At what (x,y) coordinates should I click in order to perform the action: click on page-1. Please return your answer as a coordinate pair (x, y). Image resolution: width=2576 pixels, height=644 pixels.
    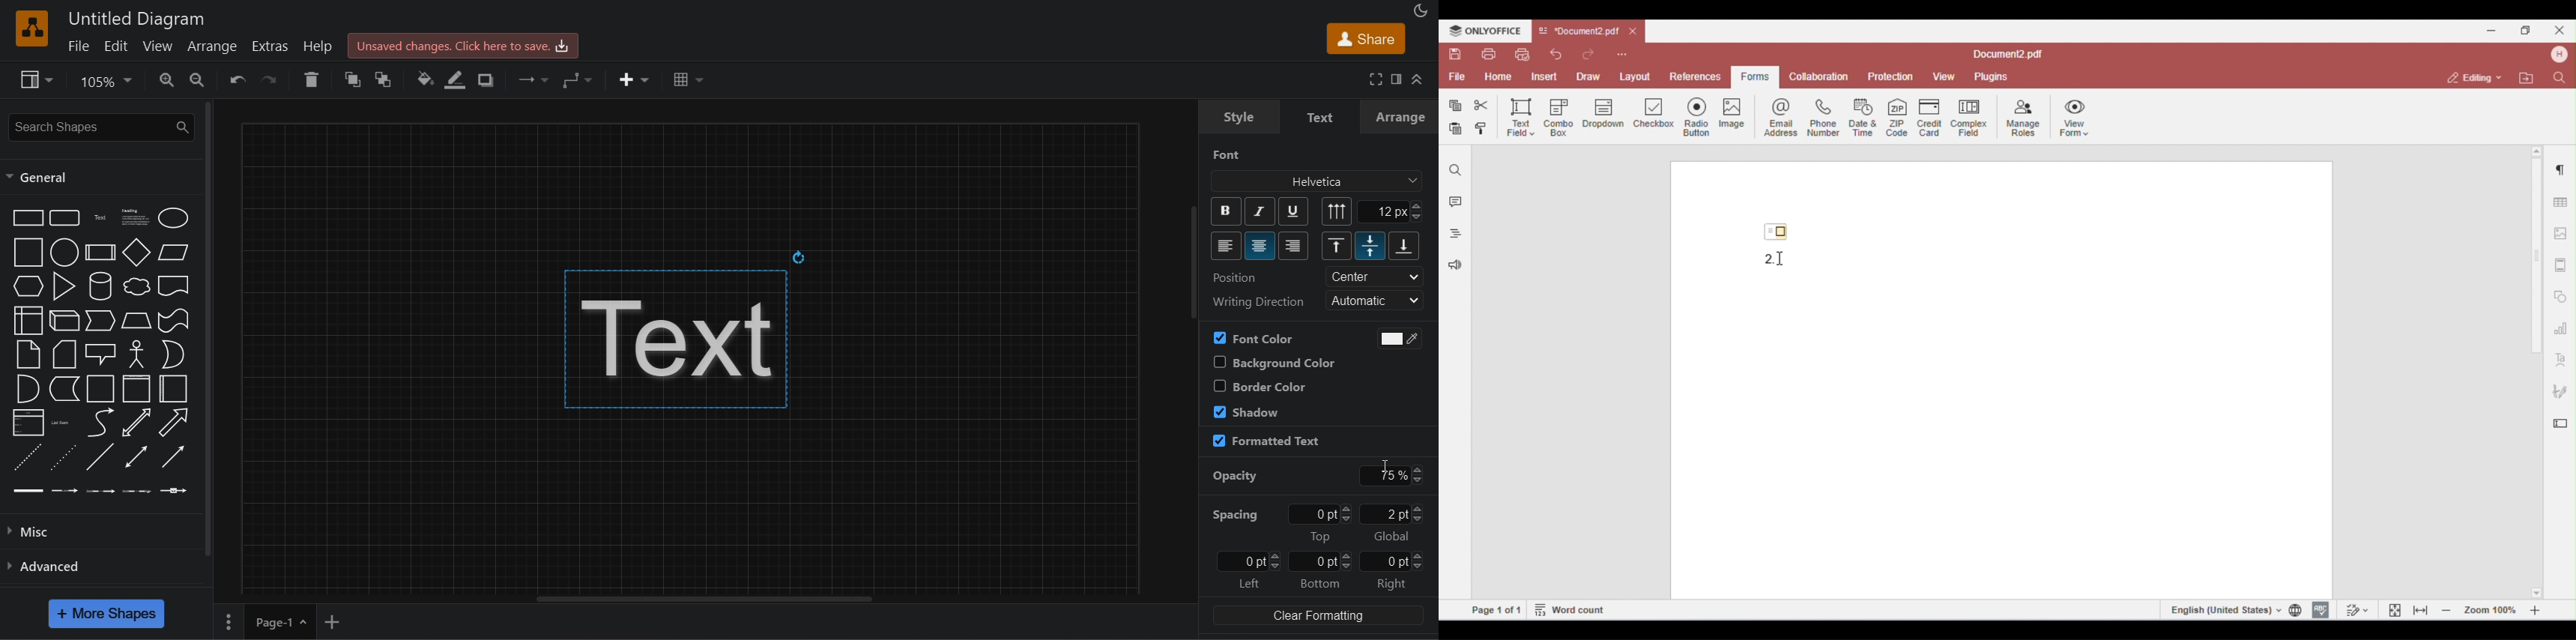
    Looking at the image, I should click on (279, 621).